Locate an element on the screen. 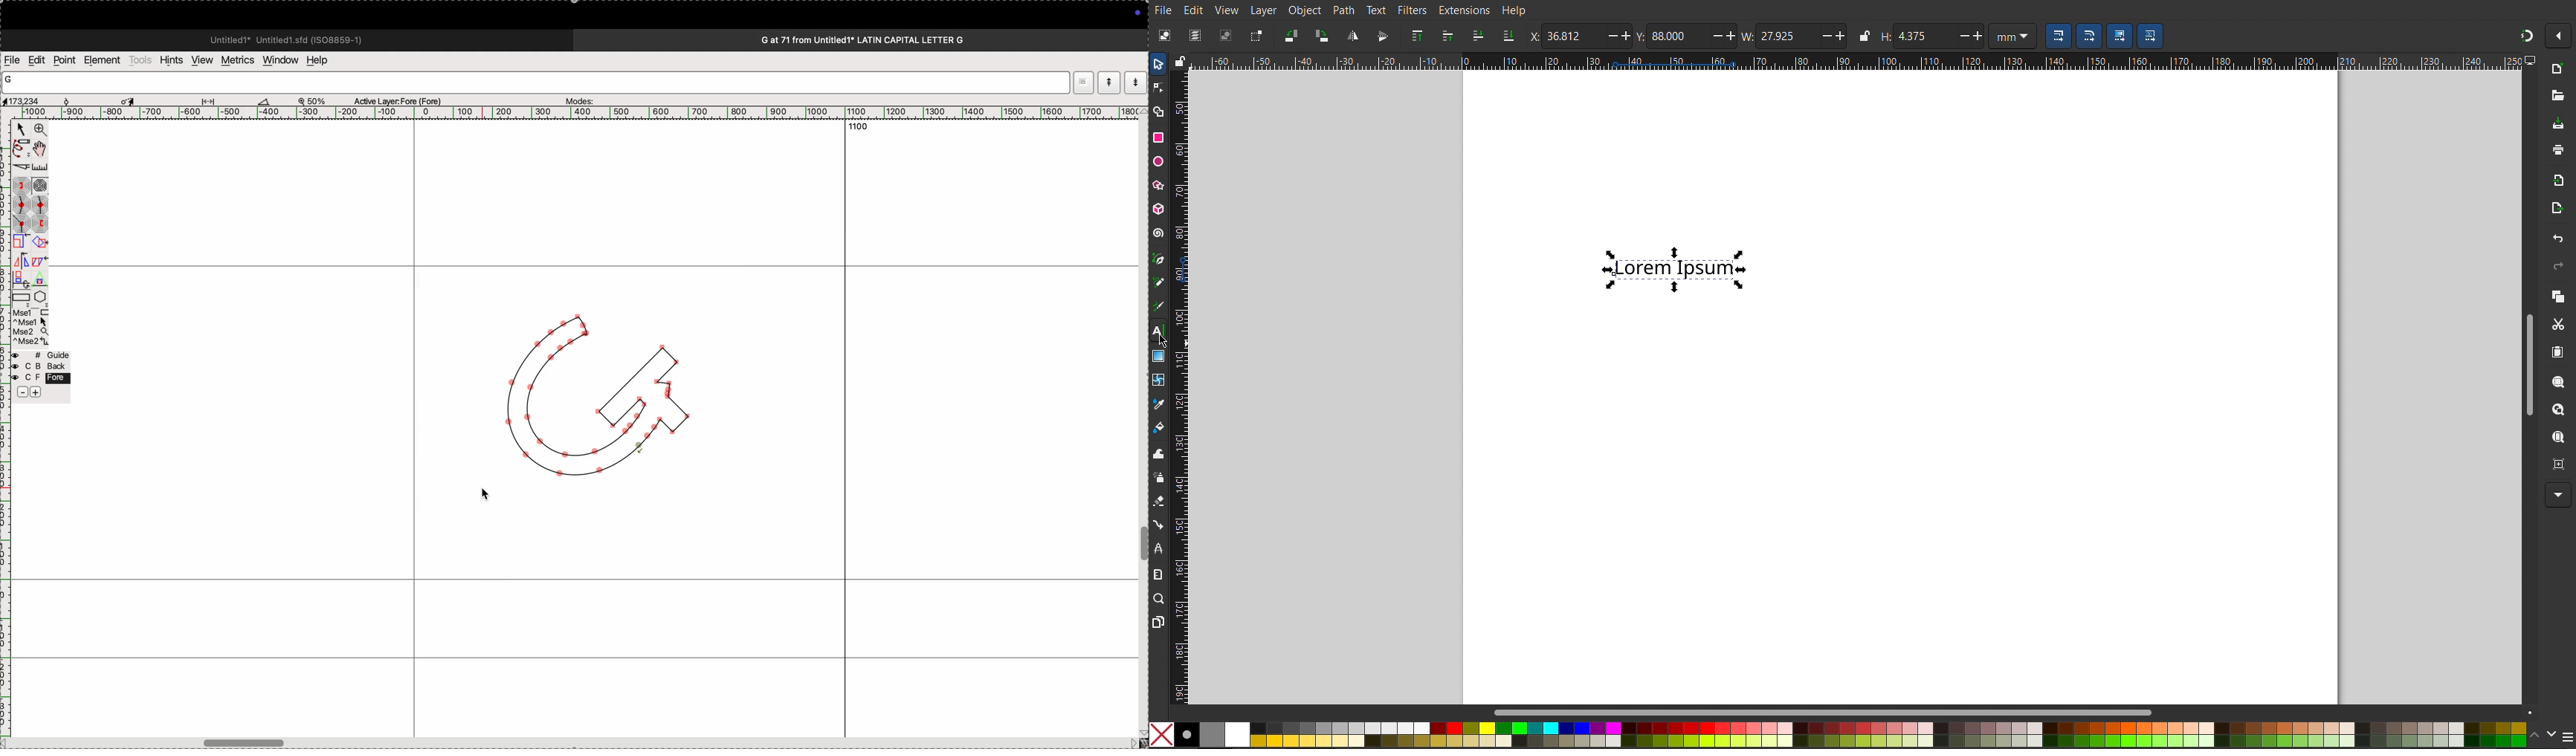 This screenshot has height=756, width=2576. Flip Horizontal  is located at coordinates (1352, 36).